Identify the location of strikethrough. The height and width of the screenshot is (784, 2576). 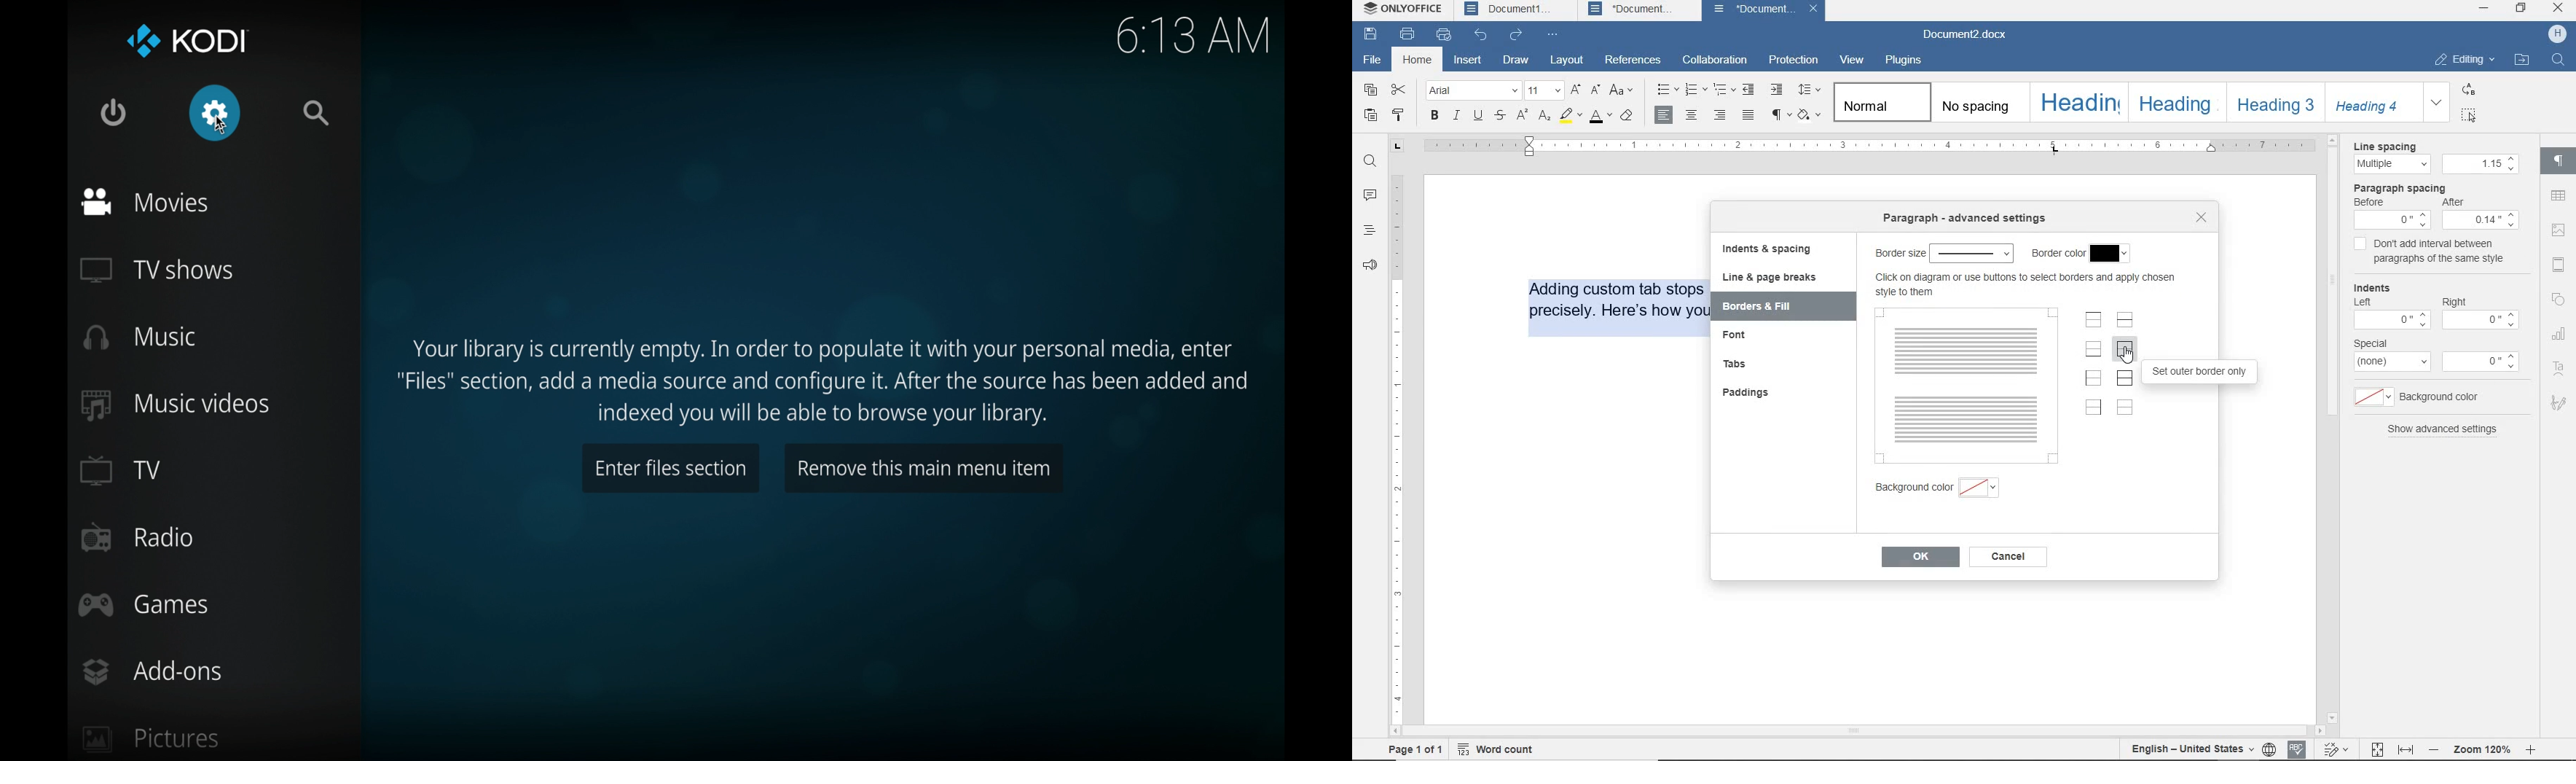
(1501, 116).